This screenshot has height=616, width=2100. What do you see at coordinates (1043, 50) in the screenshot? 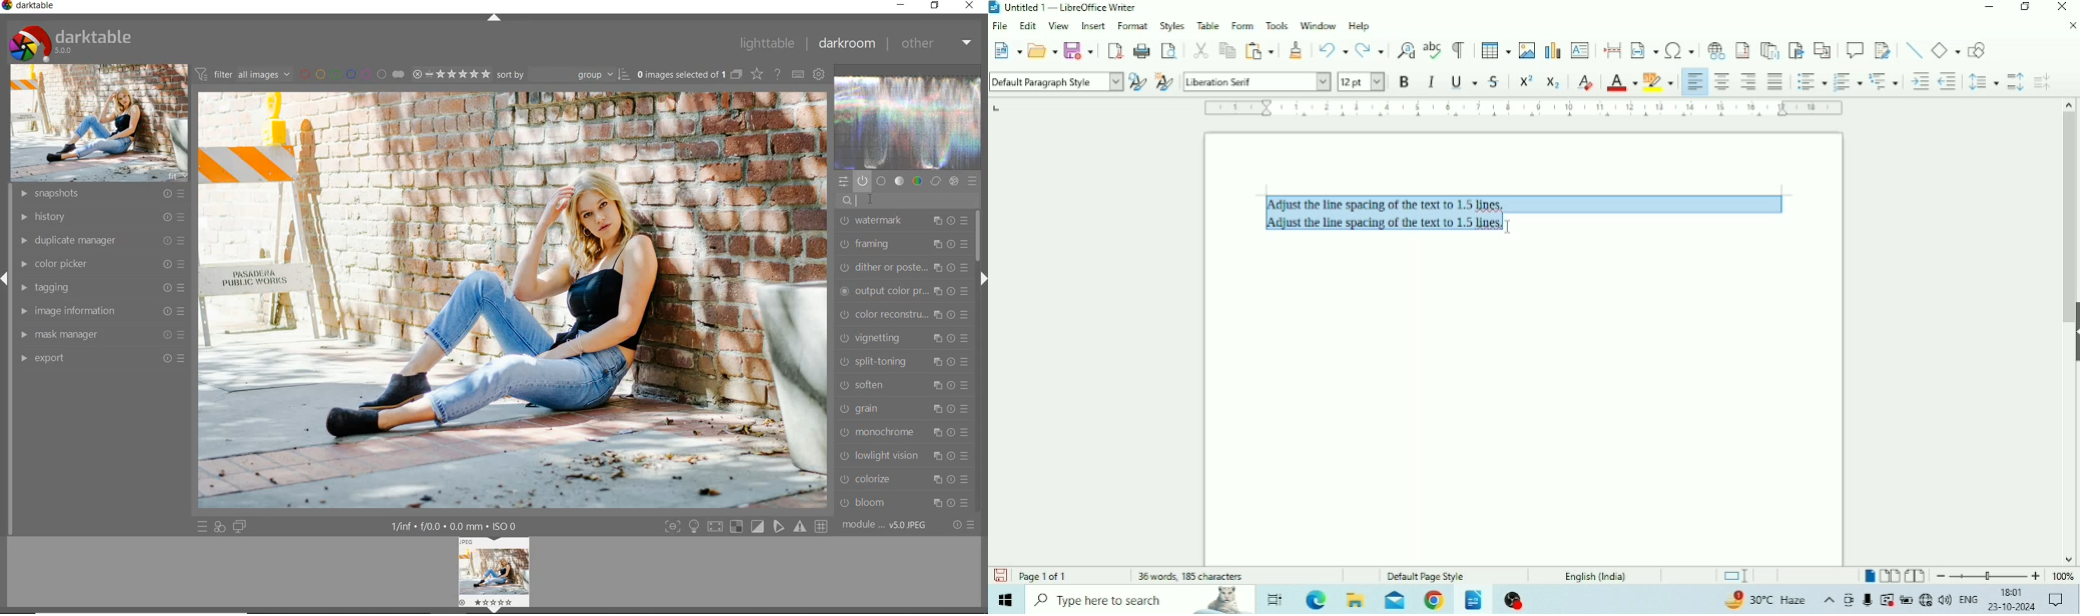
I see `Open` at bounding box center [1043, 50].